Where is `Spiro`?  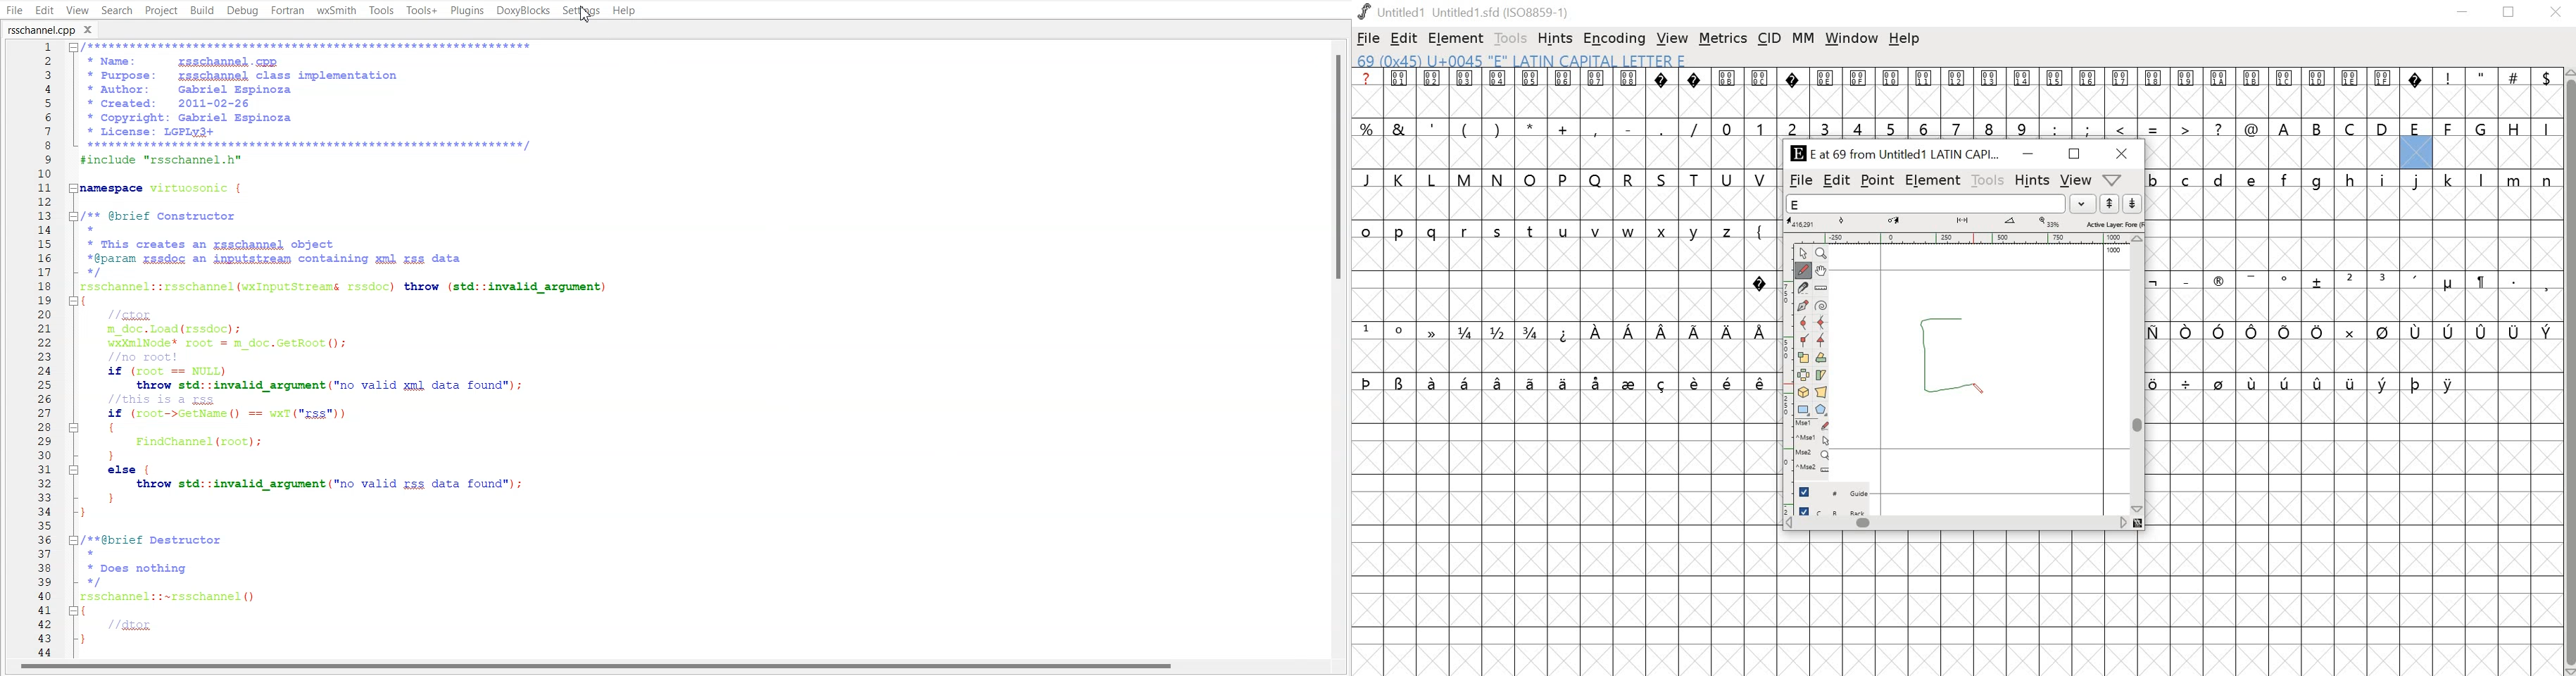
Spiro is located at coordinates (1821, 305).